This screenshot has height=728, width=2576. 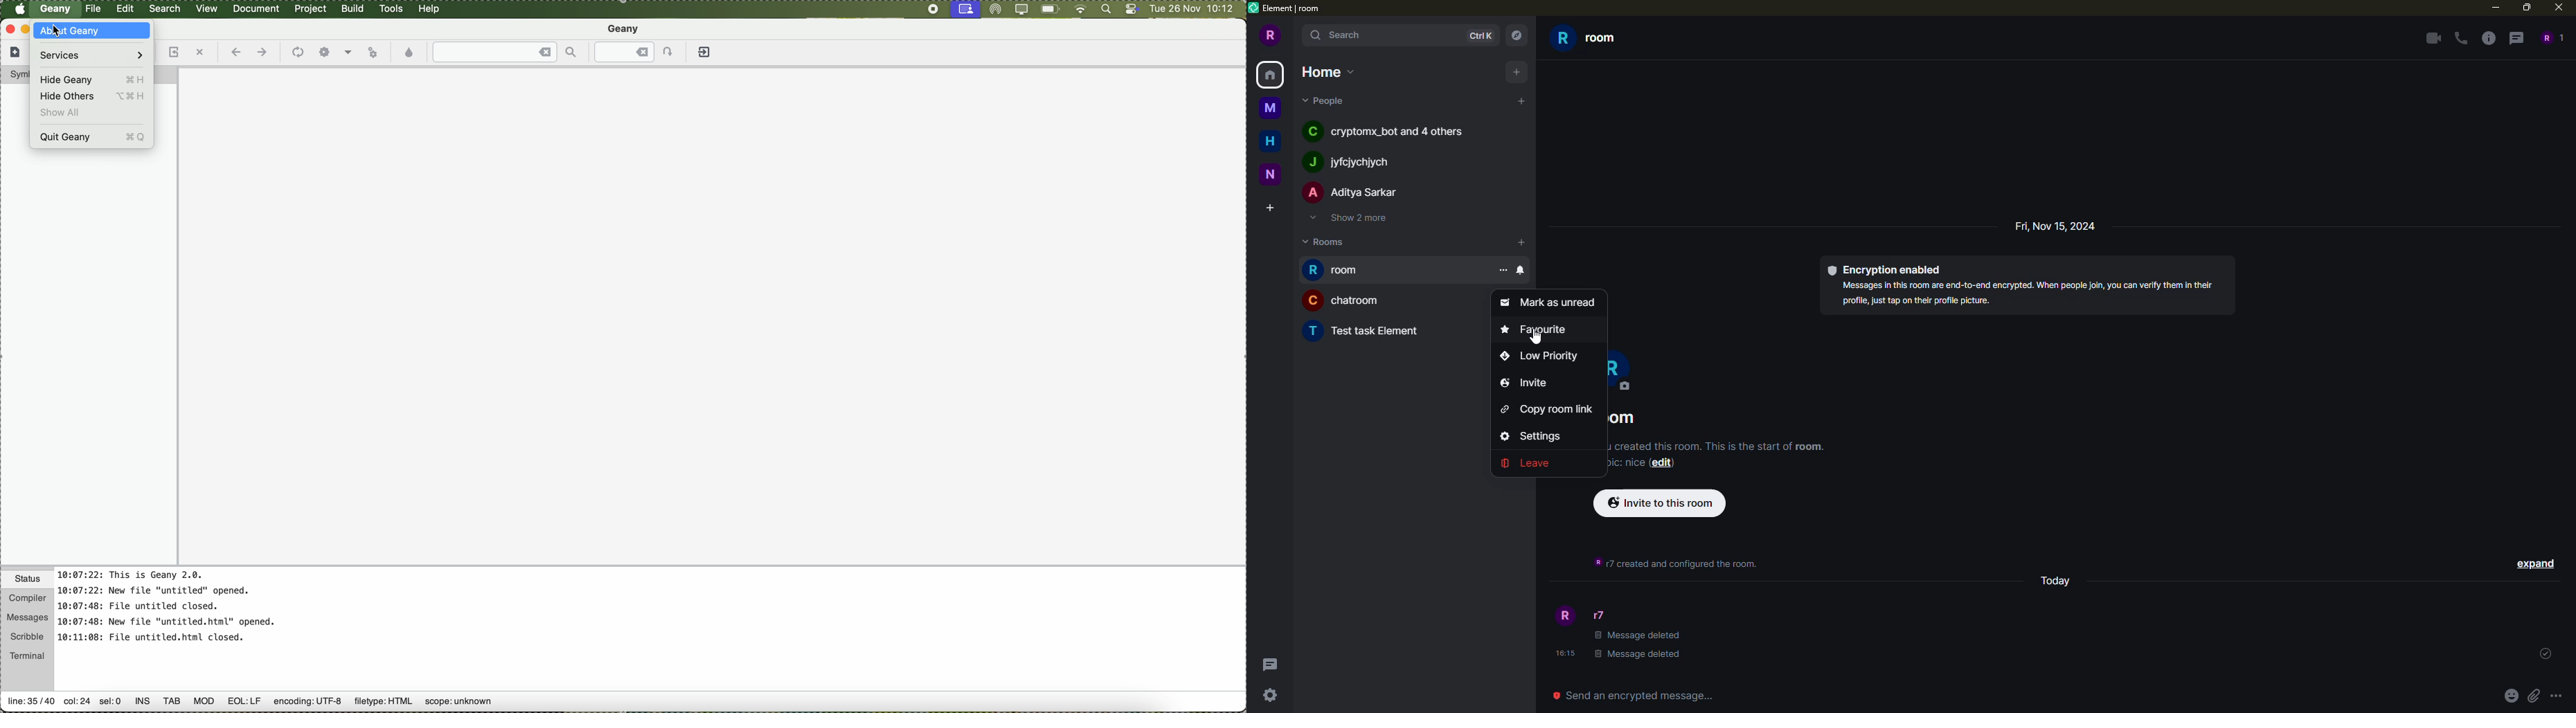 I want to click on element, so click(x=1288, y=8).